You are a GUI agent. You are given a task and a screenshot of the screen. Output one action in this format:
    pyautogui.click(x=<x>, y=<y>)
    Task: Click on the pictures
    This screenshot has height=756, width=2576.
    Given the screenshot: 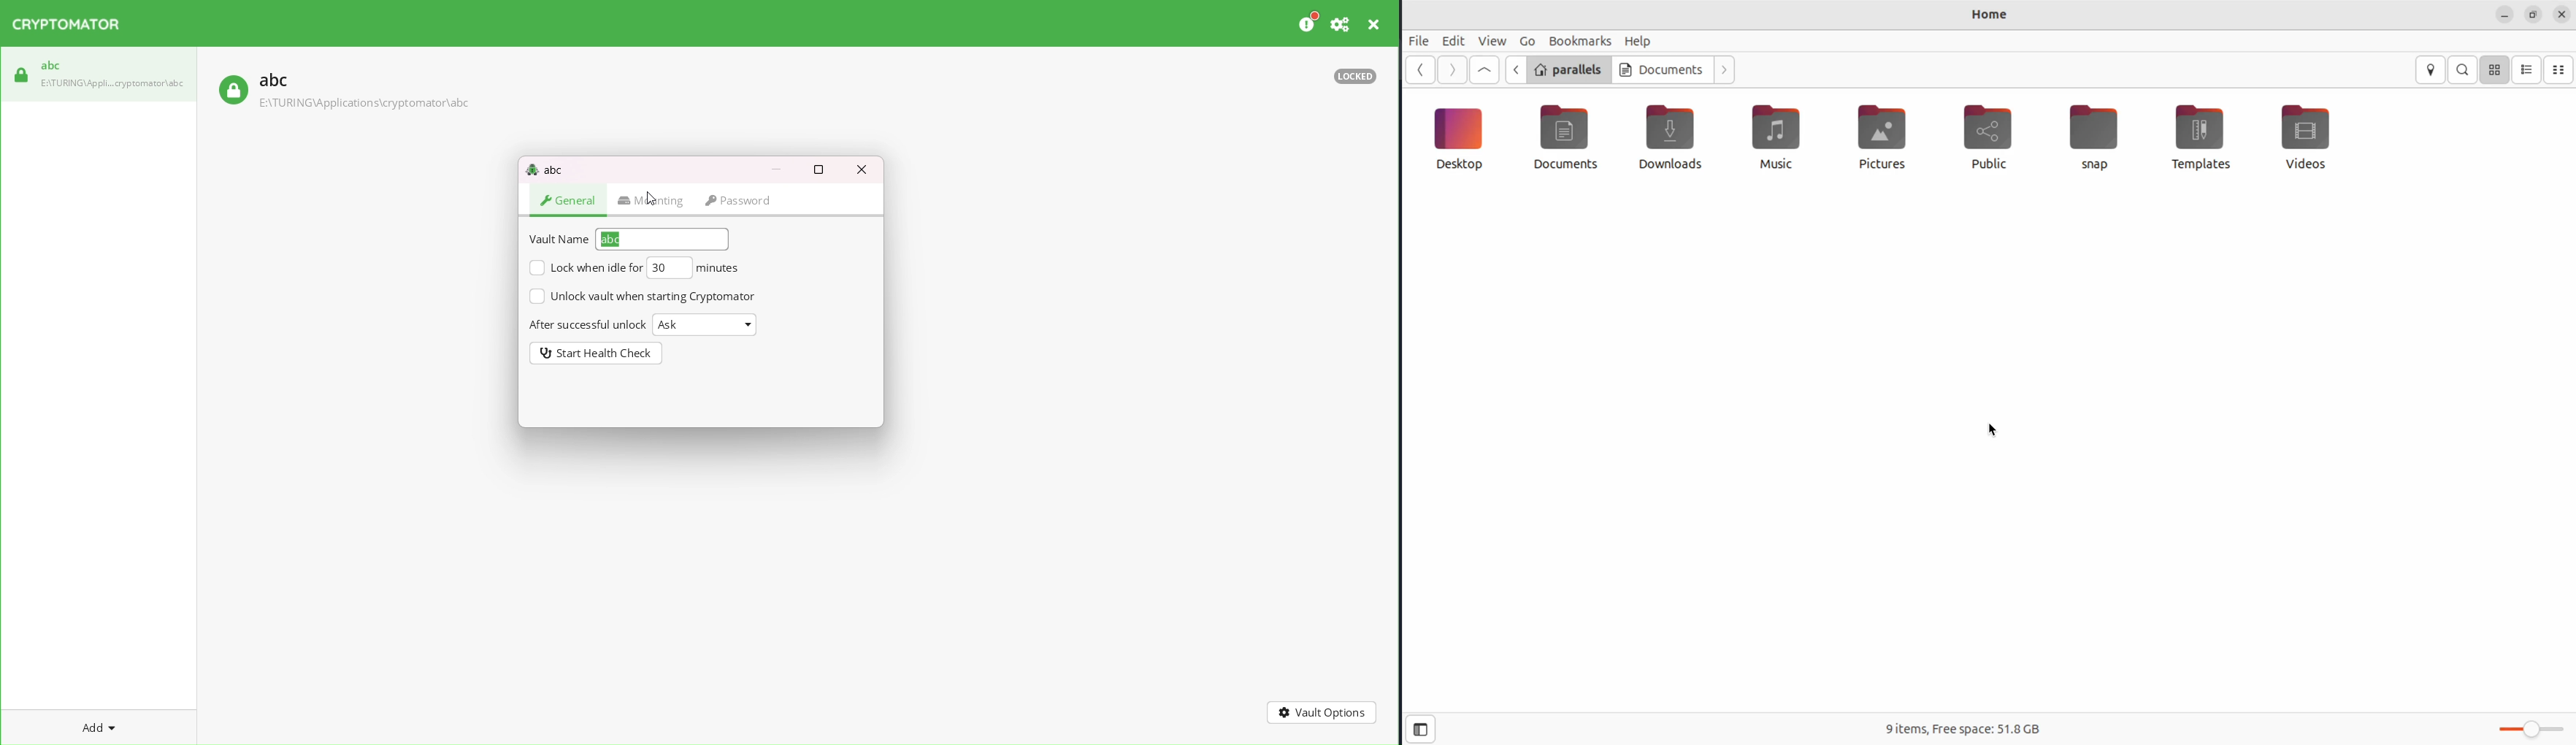 What is the action you would take?
    pyautogui.click(x=1880, y=142)
    